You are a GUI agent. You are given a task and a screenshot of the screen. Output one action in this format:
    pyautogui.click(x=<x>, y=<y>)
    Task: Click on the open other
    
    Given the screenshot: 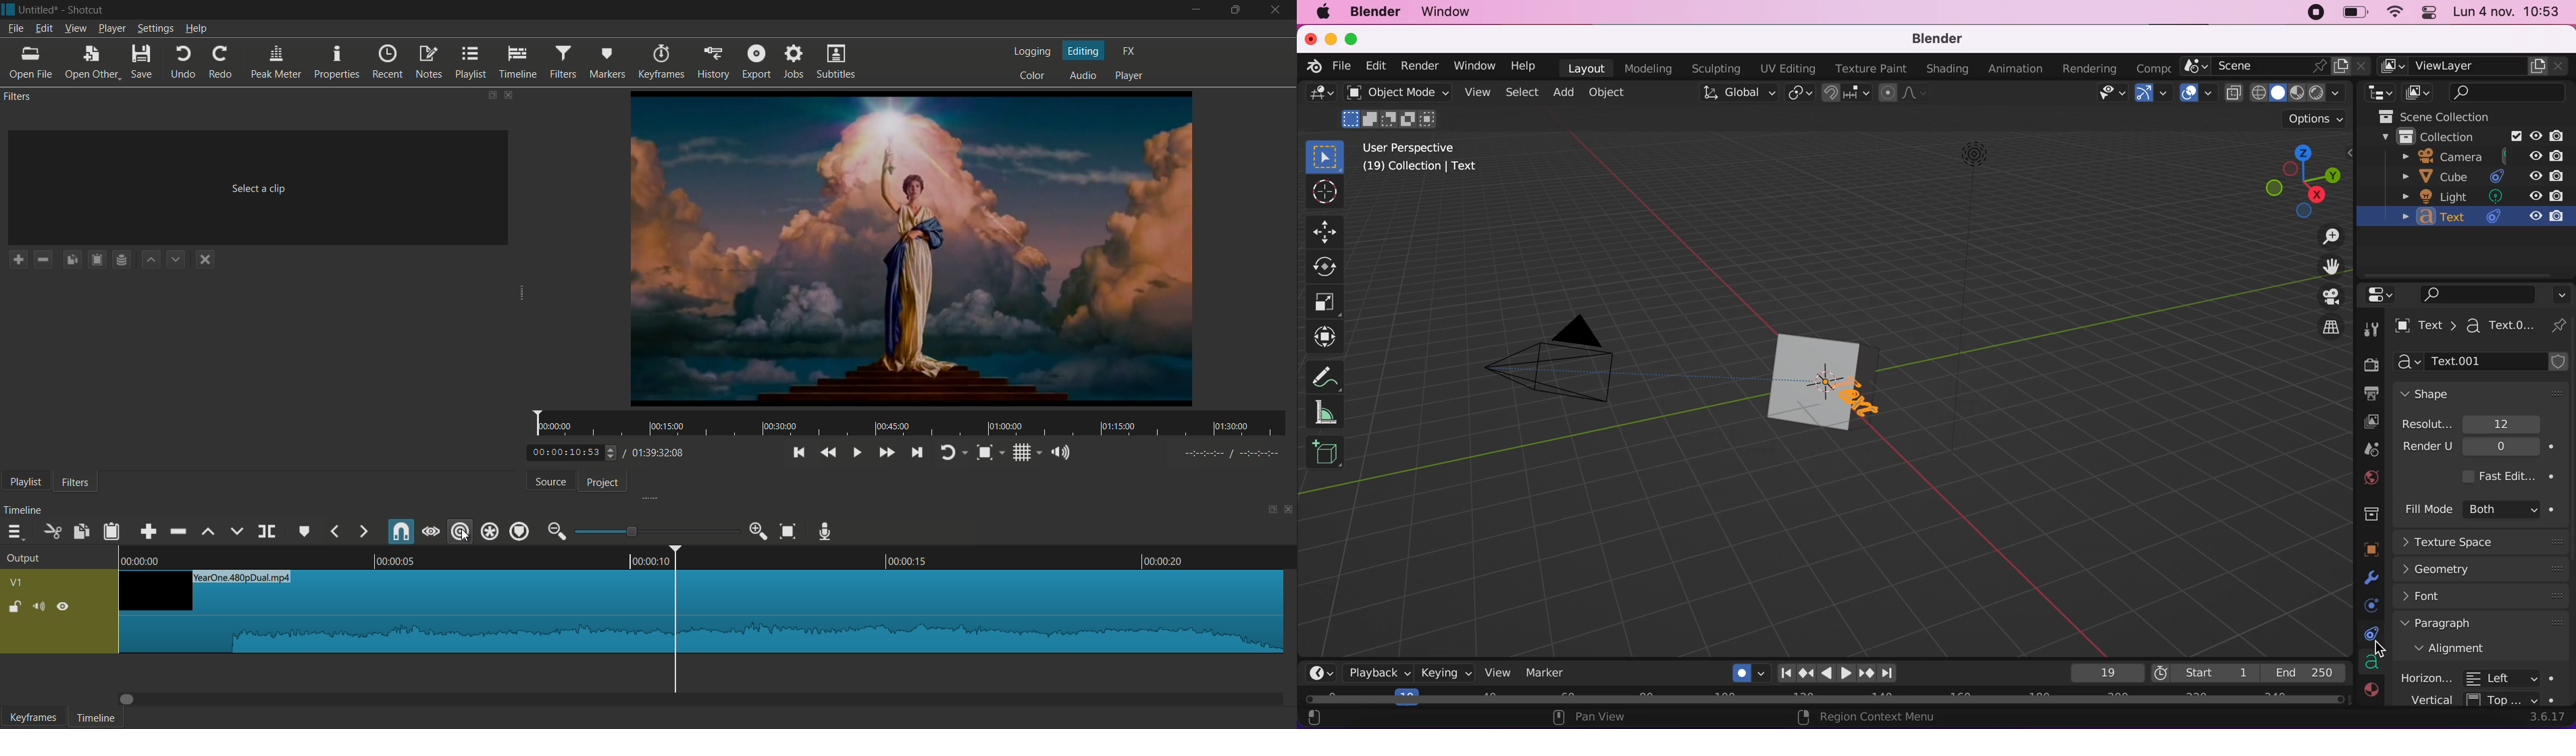 What is the action you would take?
    pyautogui.click(x=90, y=62)
    